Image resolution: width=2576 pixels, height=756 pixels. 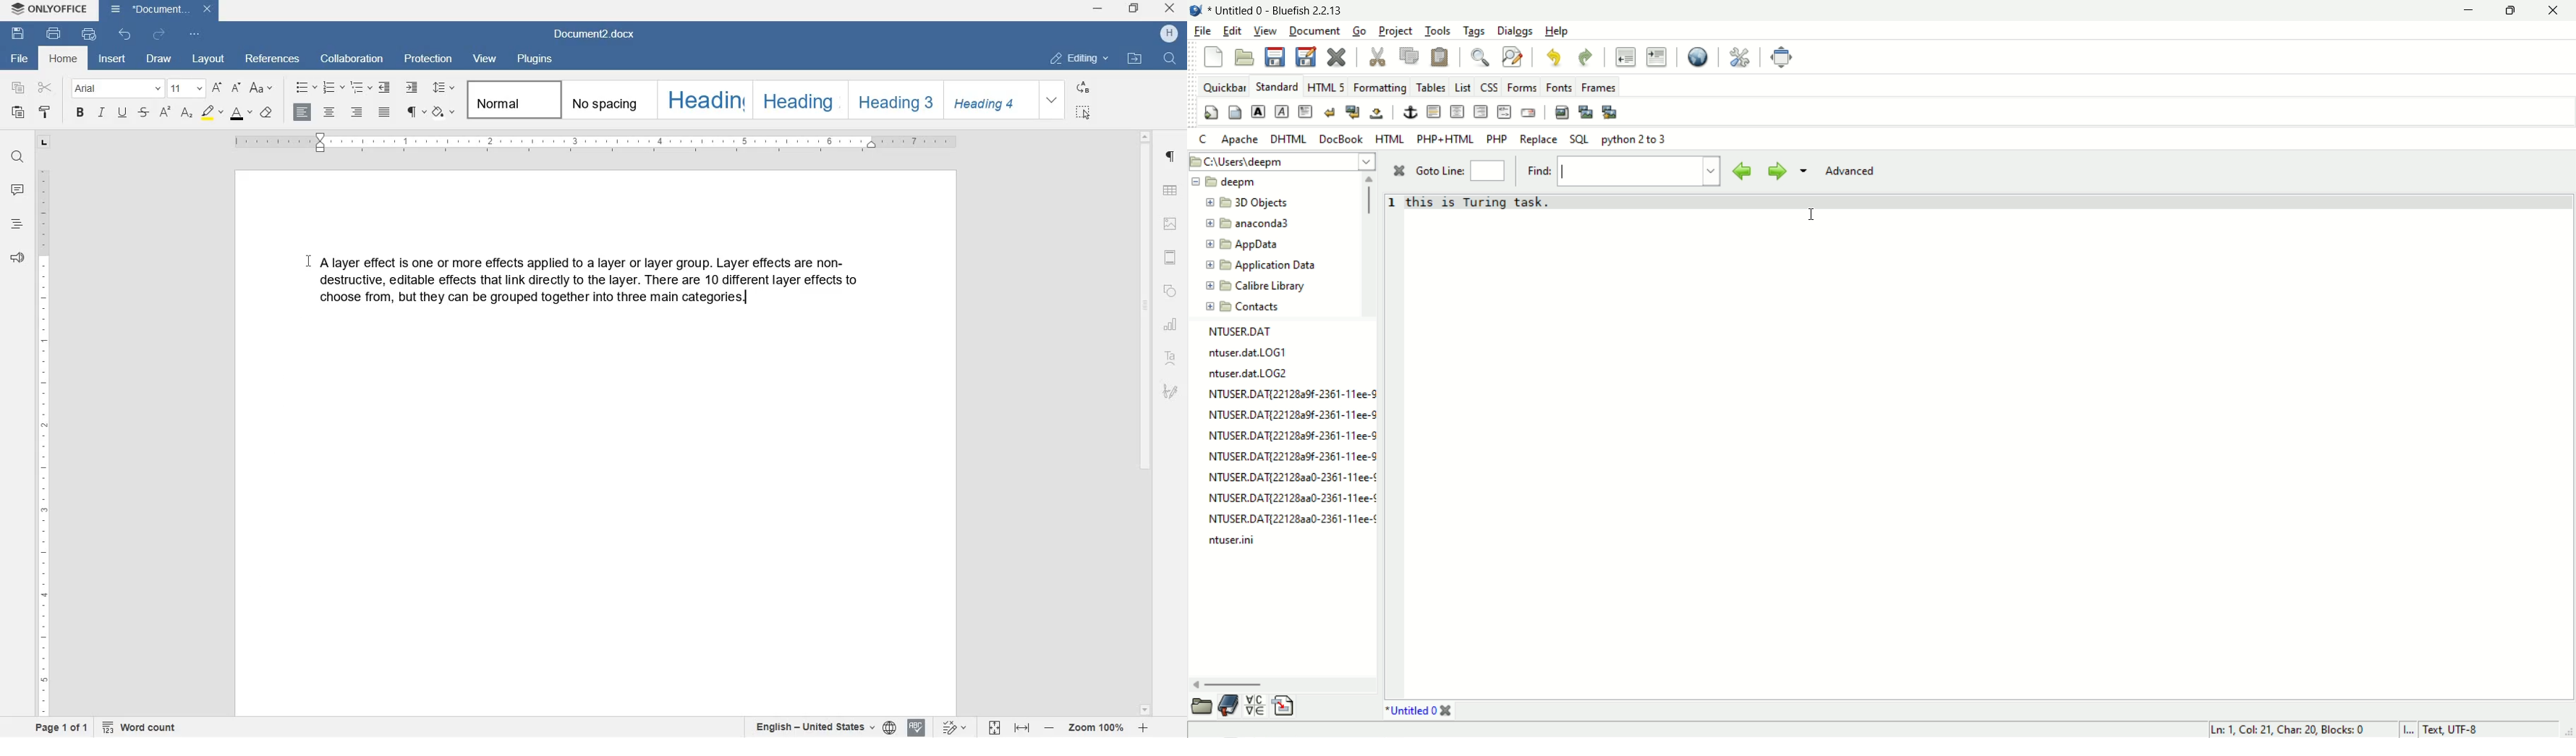 What do you see at coordinates (1264, 31) in the screenshot?
I see `view` at bounding box center [1264, 31].